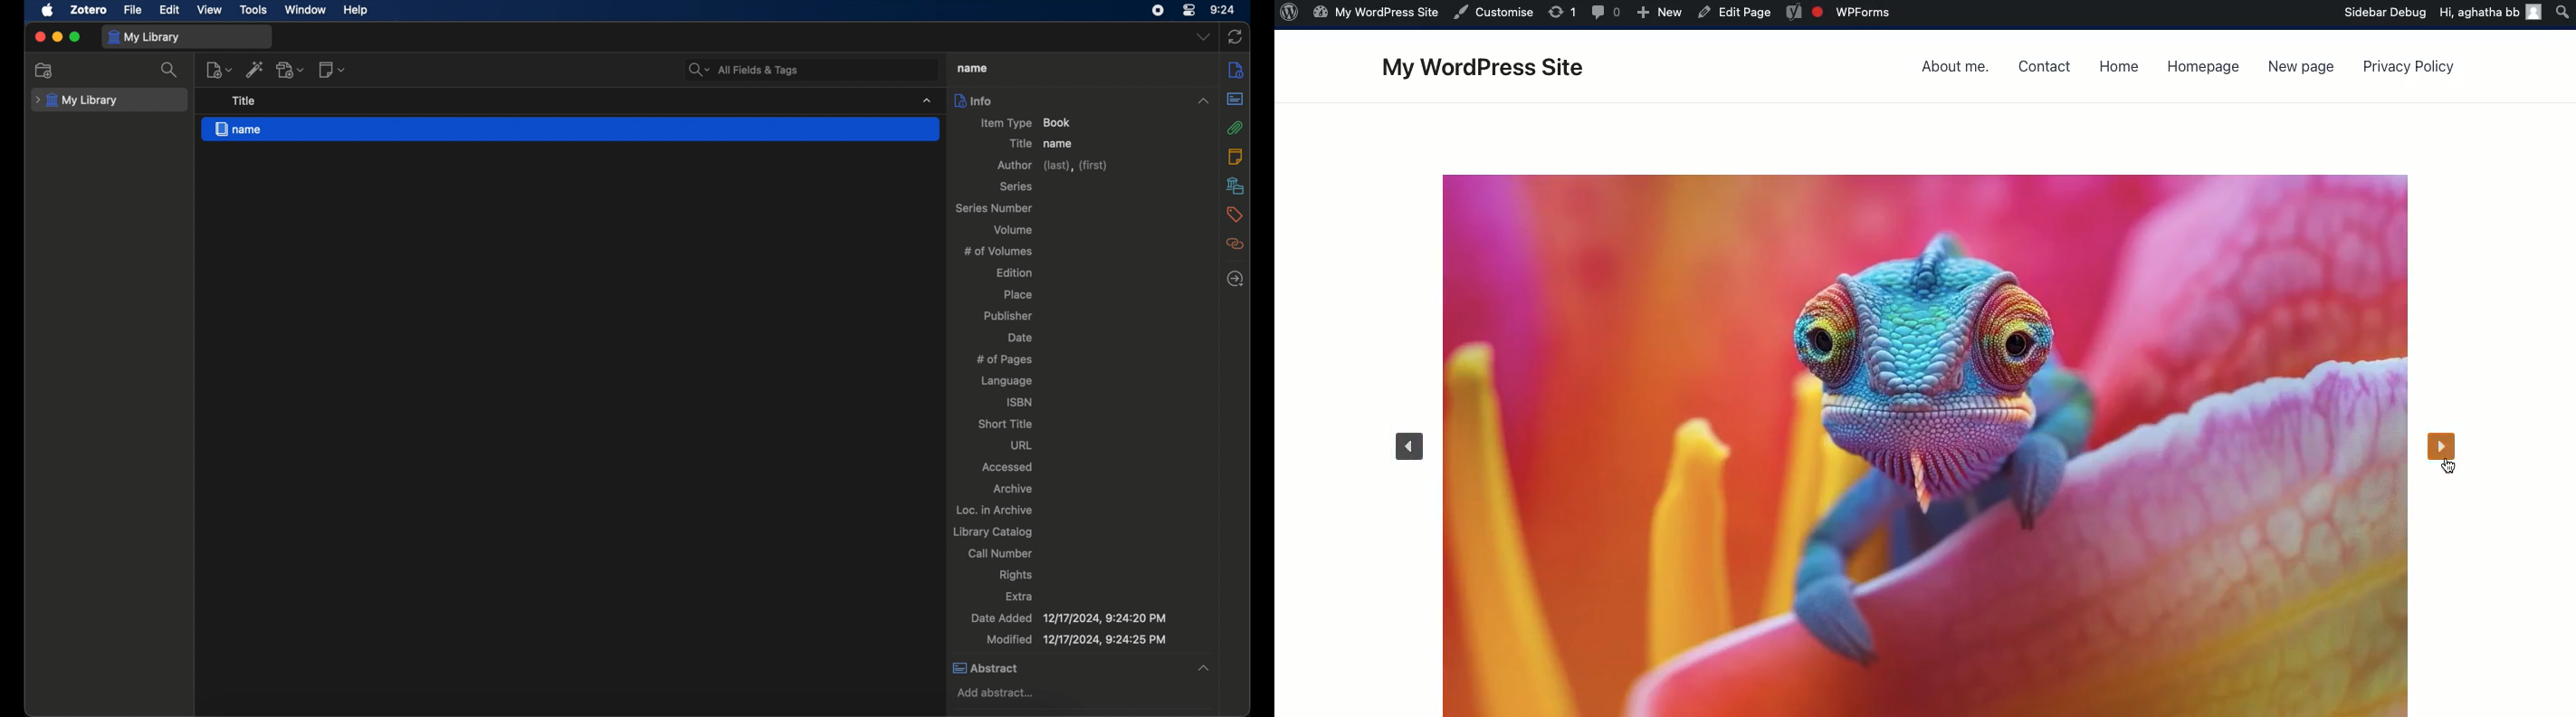 The image size is (2576, 728). Describe the element at coordinates (2046, 67) in the screenshot. I see `Contact` at that location.